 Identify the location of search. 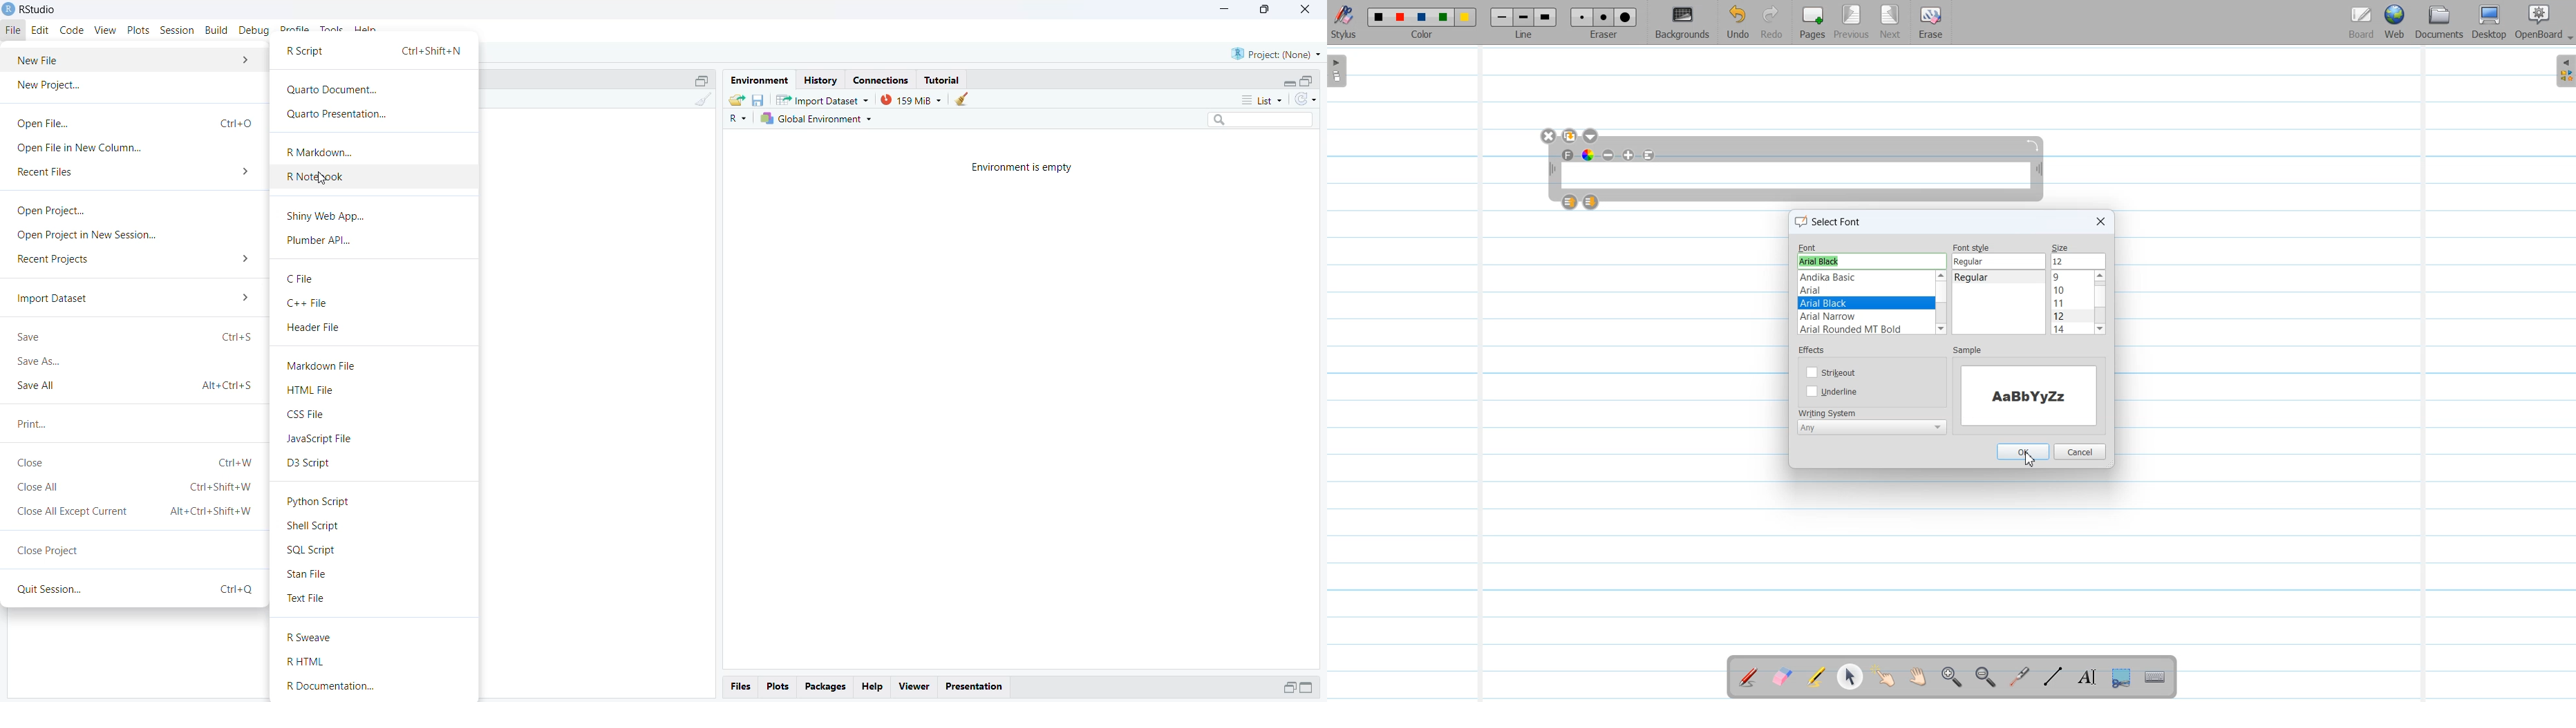
(1255, 122).